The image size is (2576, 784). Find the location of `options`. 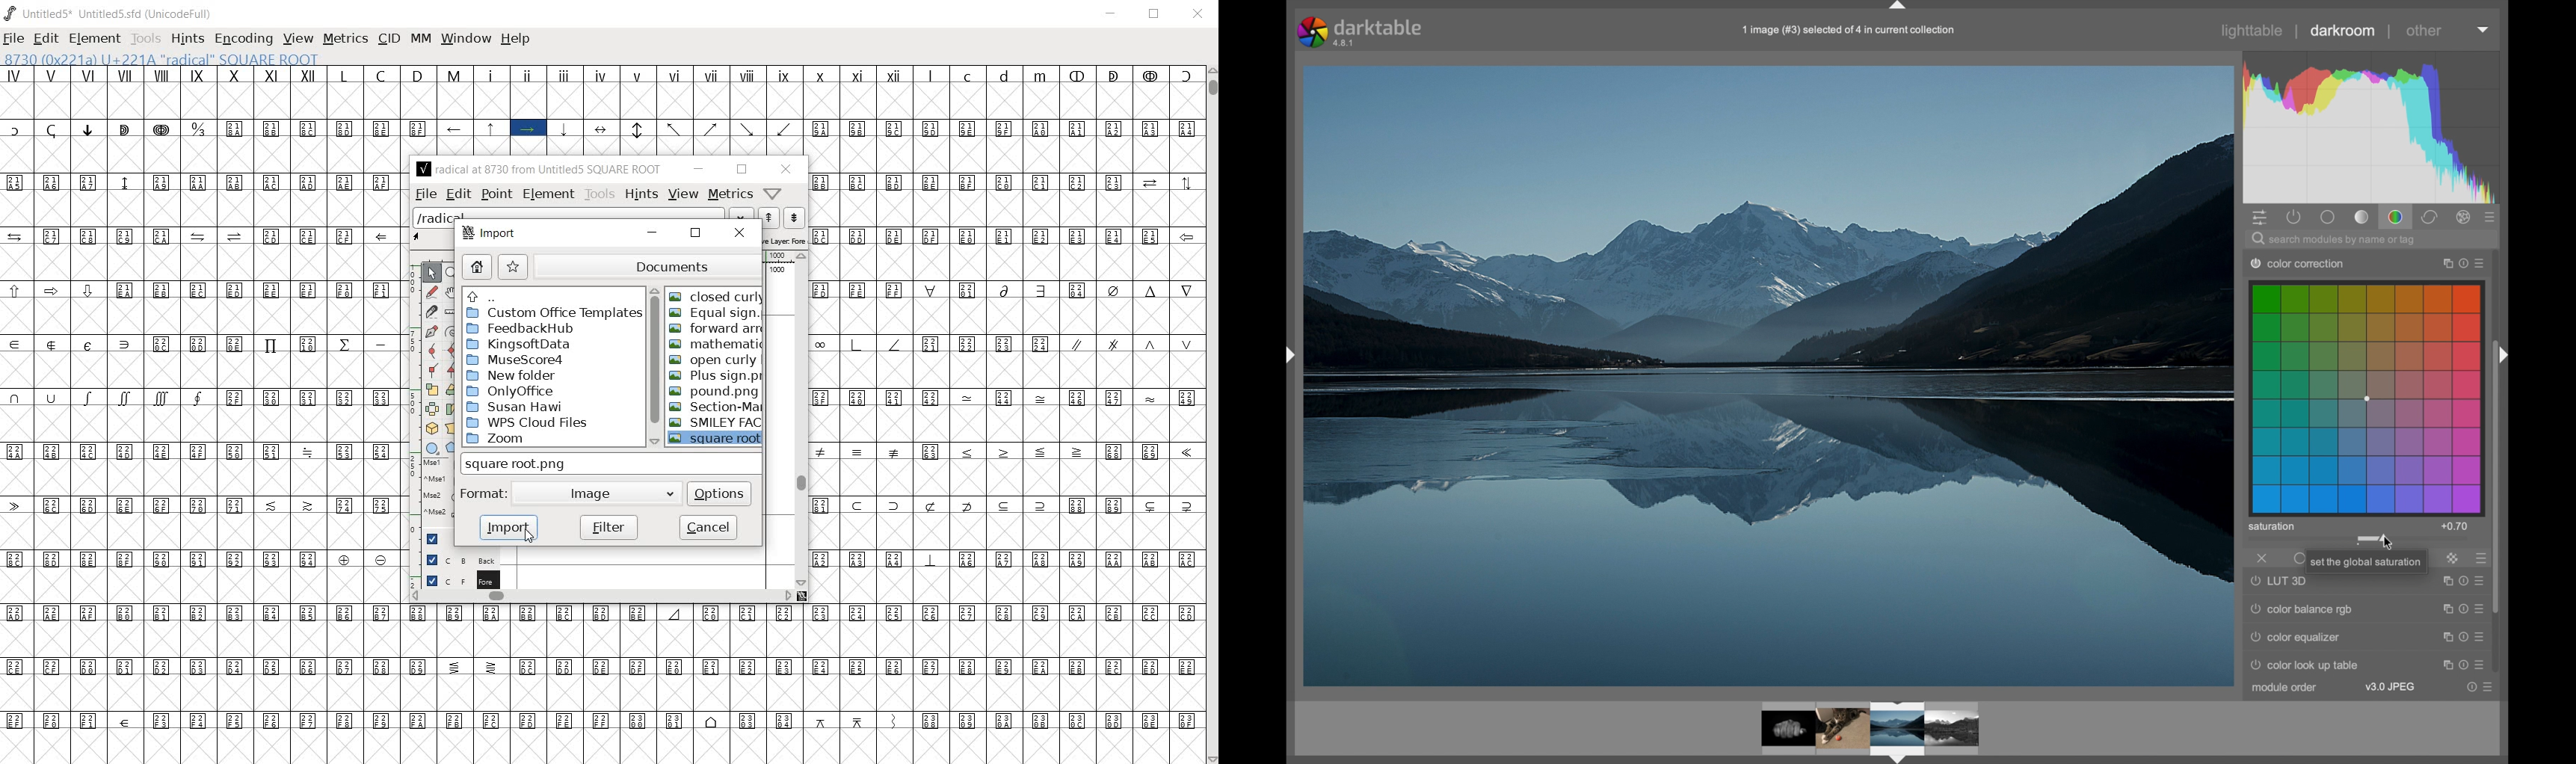

options is located at coordinates (2463, 609).